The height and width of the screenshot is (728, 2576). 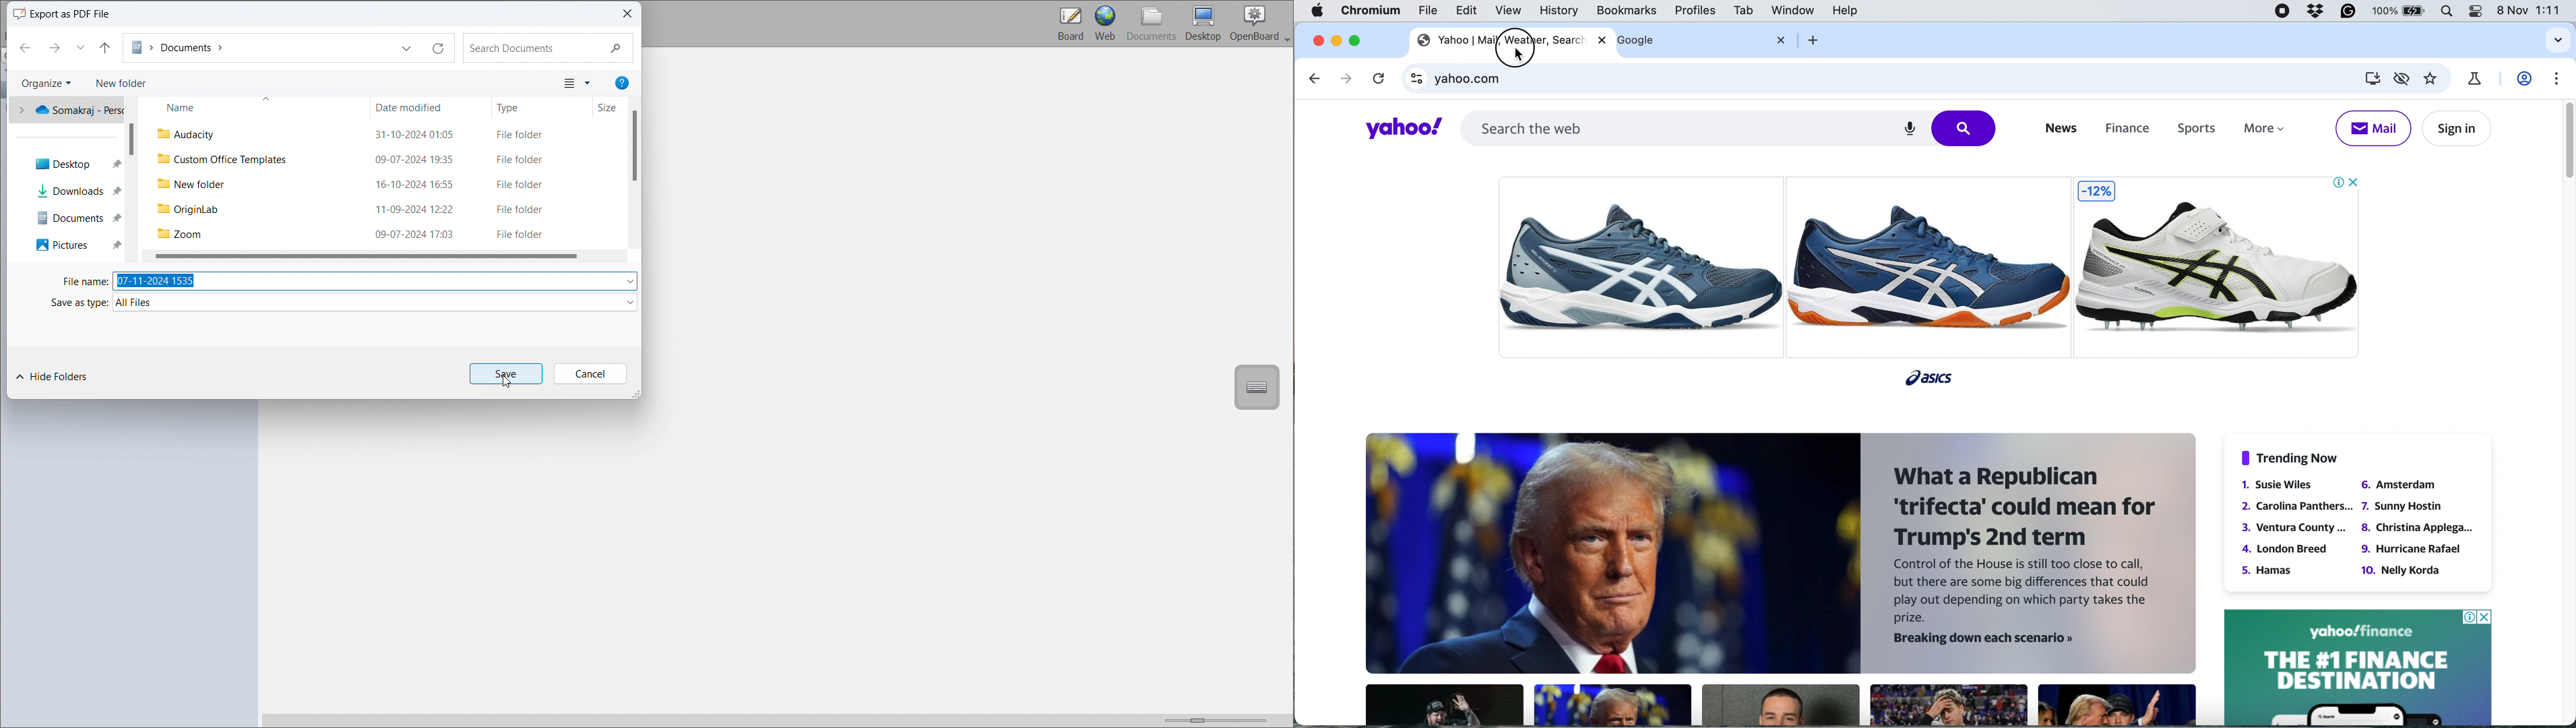 What do you see at coordinates (1510, 11) in the screenshot?
I see `view` at bounding box center [1510, 11].